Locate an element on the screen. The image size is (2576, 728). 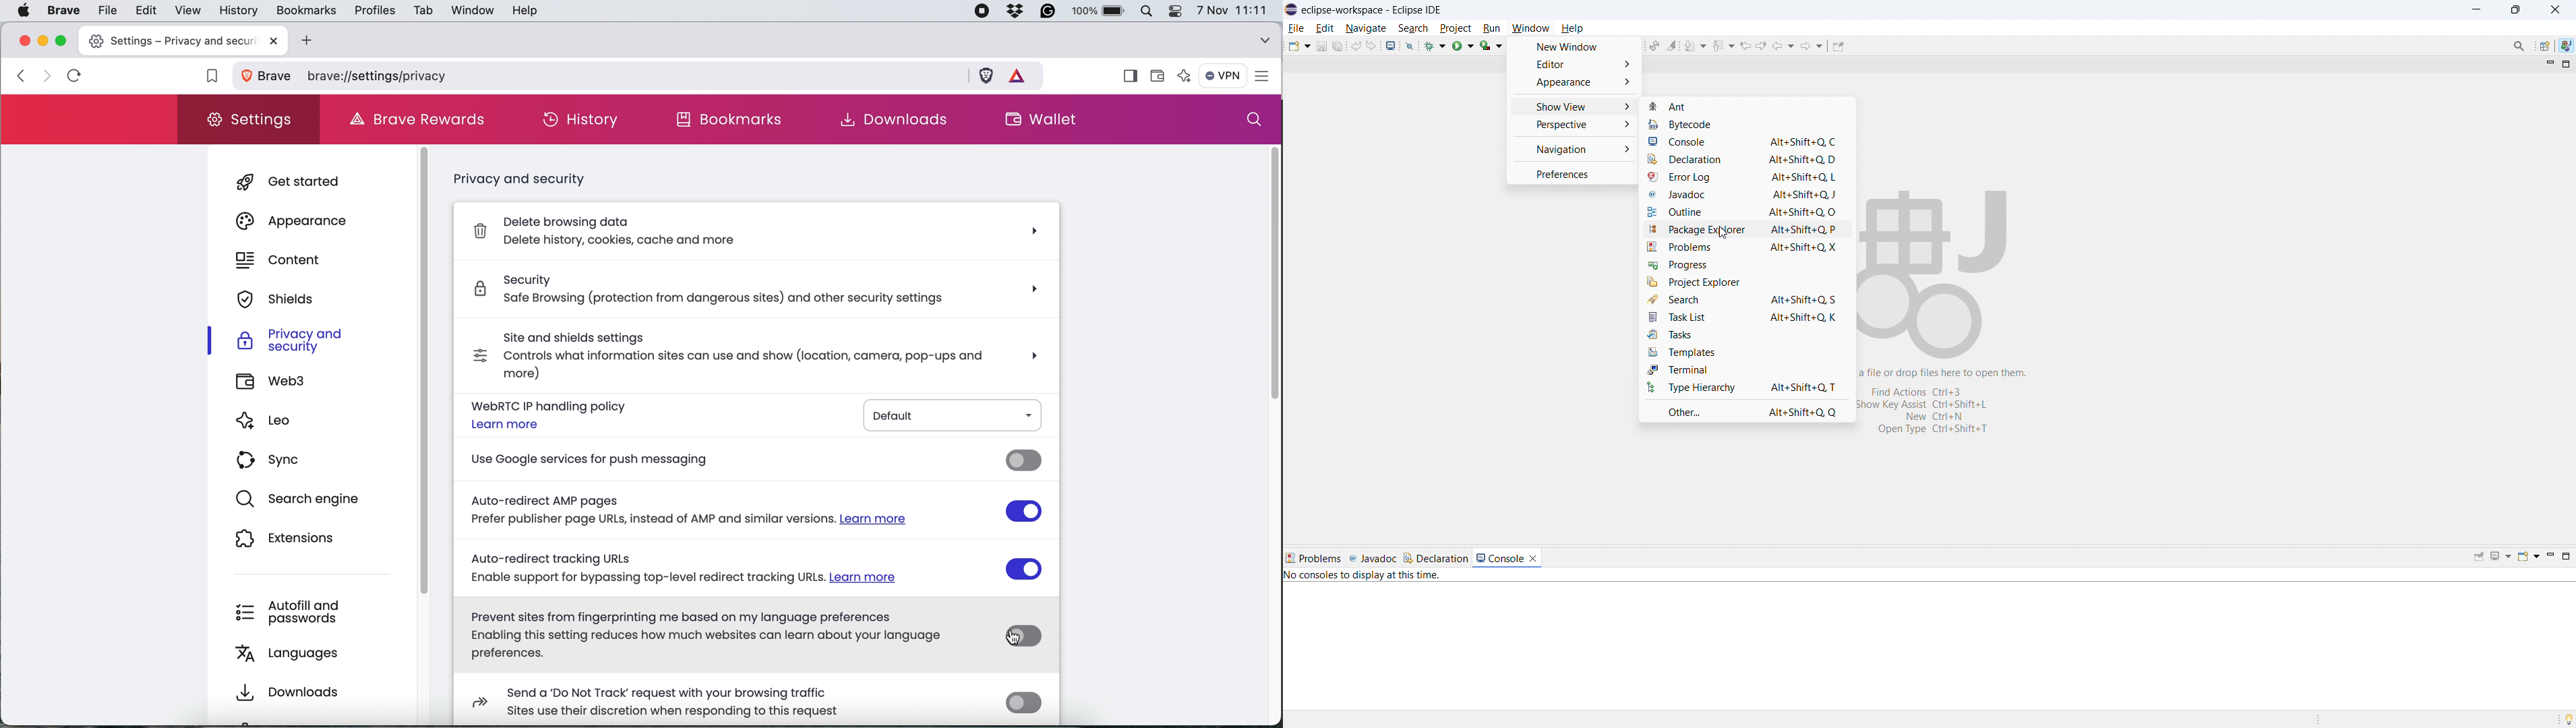
navigation is located at coordinates (1574, 150).